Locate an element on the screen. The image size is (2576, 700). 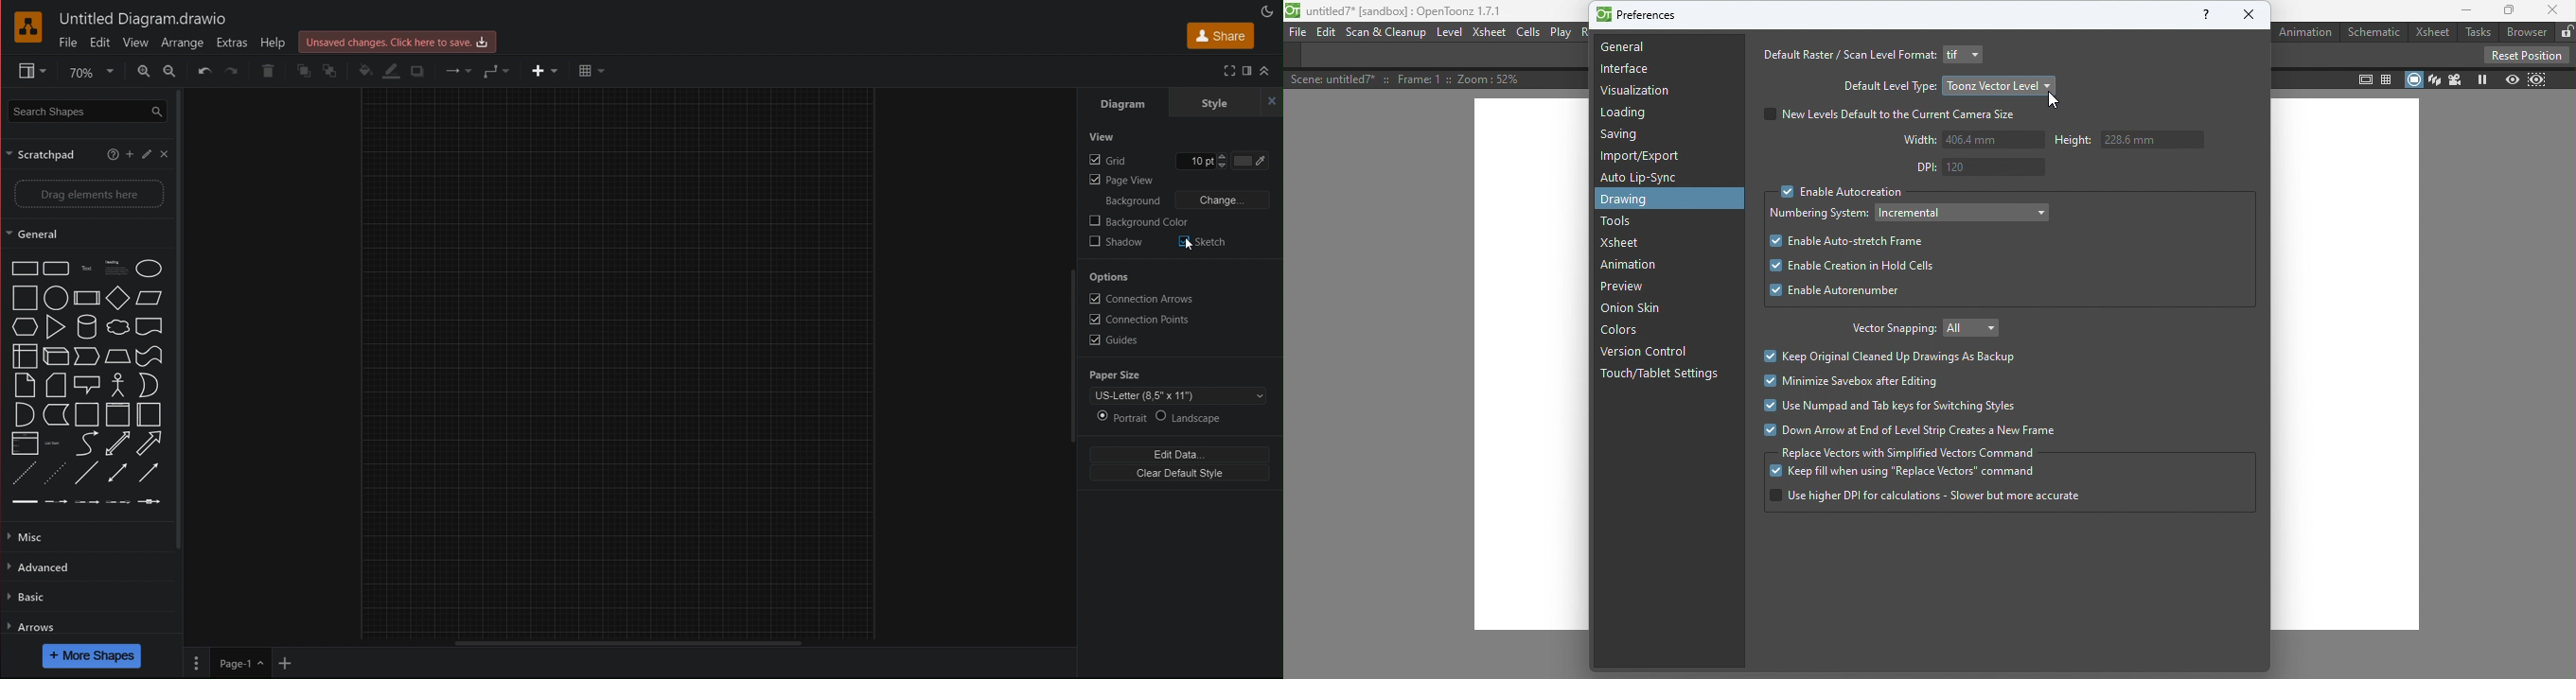
list is located at coordinates (25, 444).